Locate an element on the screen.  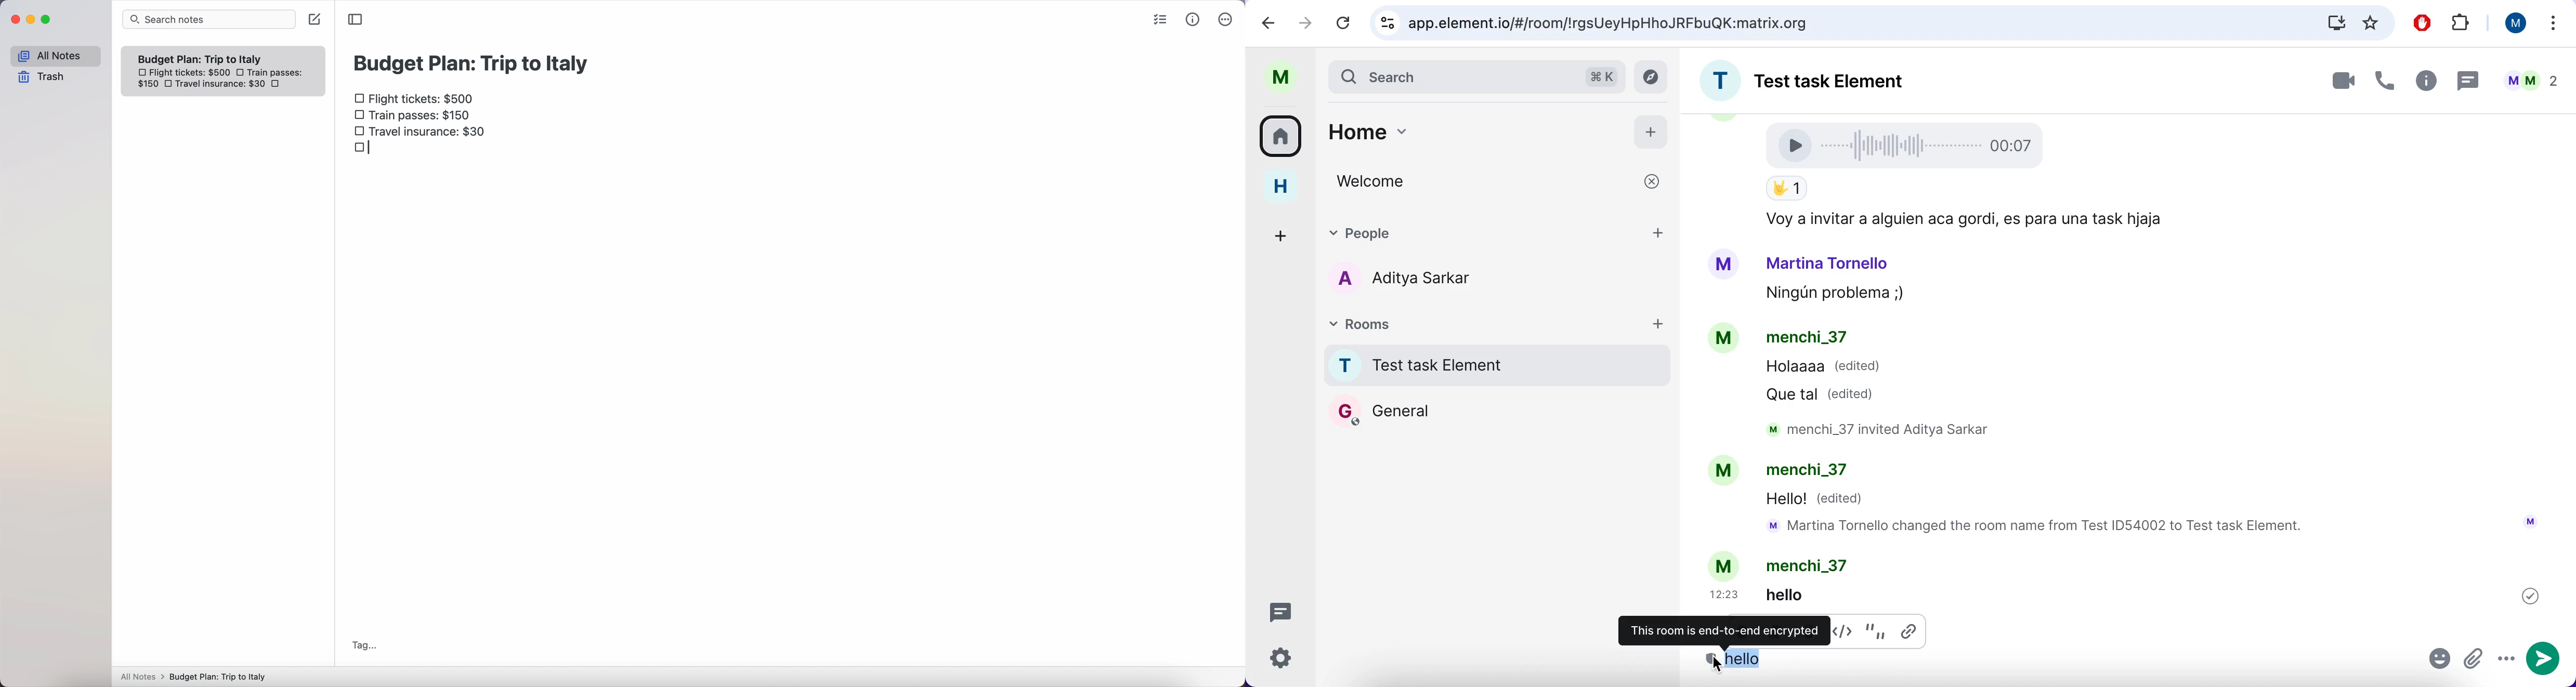
M menchi_3/ Invited Aditya Sarkar is located at coordinates (1887, 429).